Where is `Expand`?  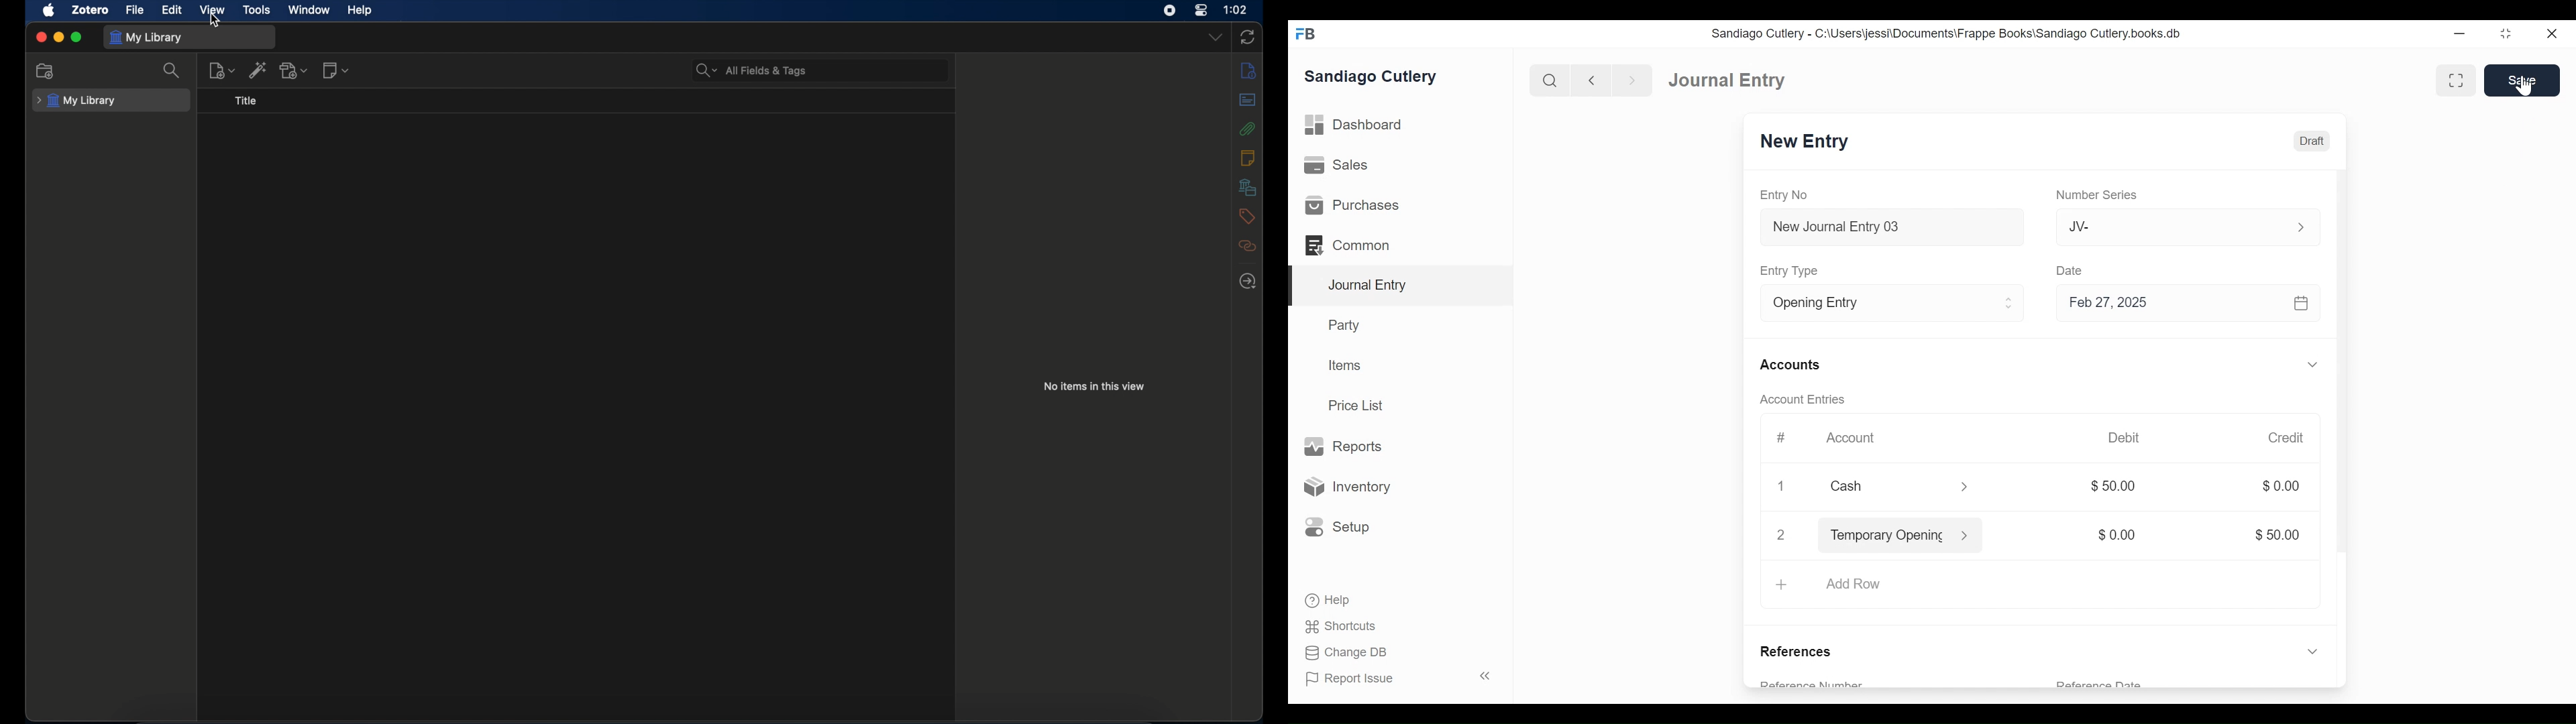 Expand is located at coordinates (1971, 535).